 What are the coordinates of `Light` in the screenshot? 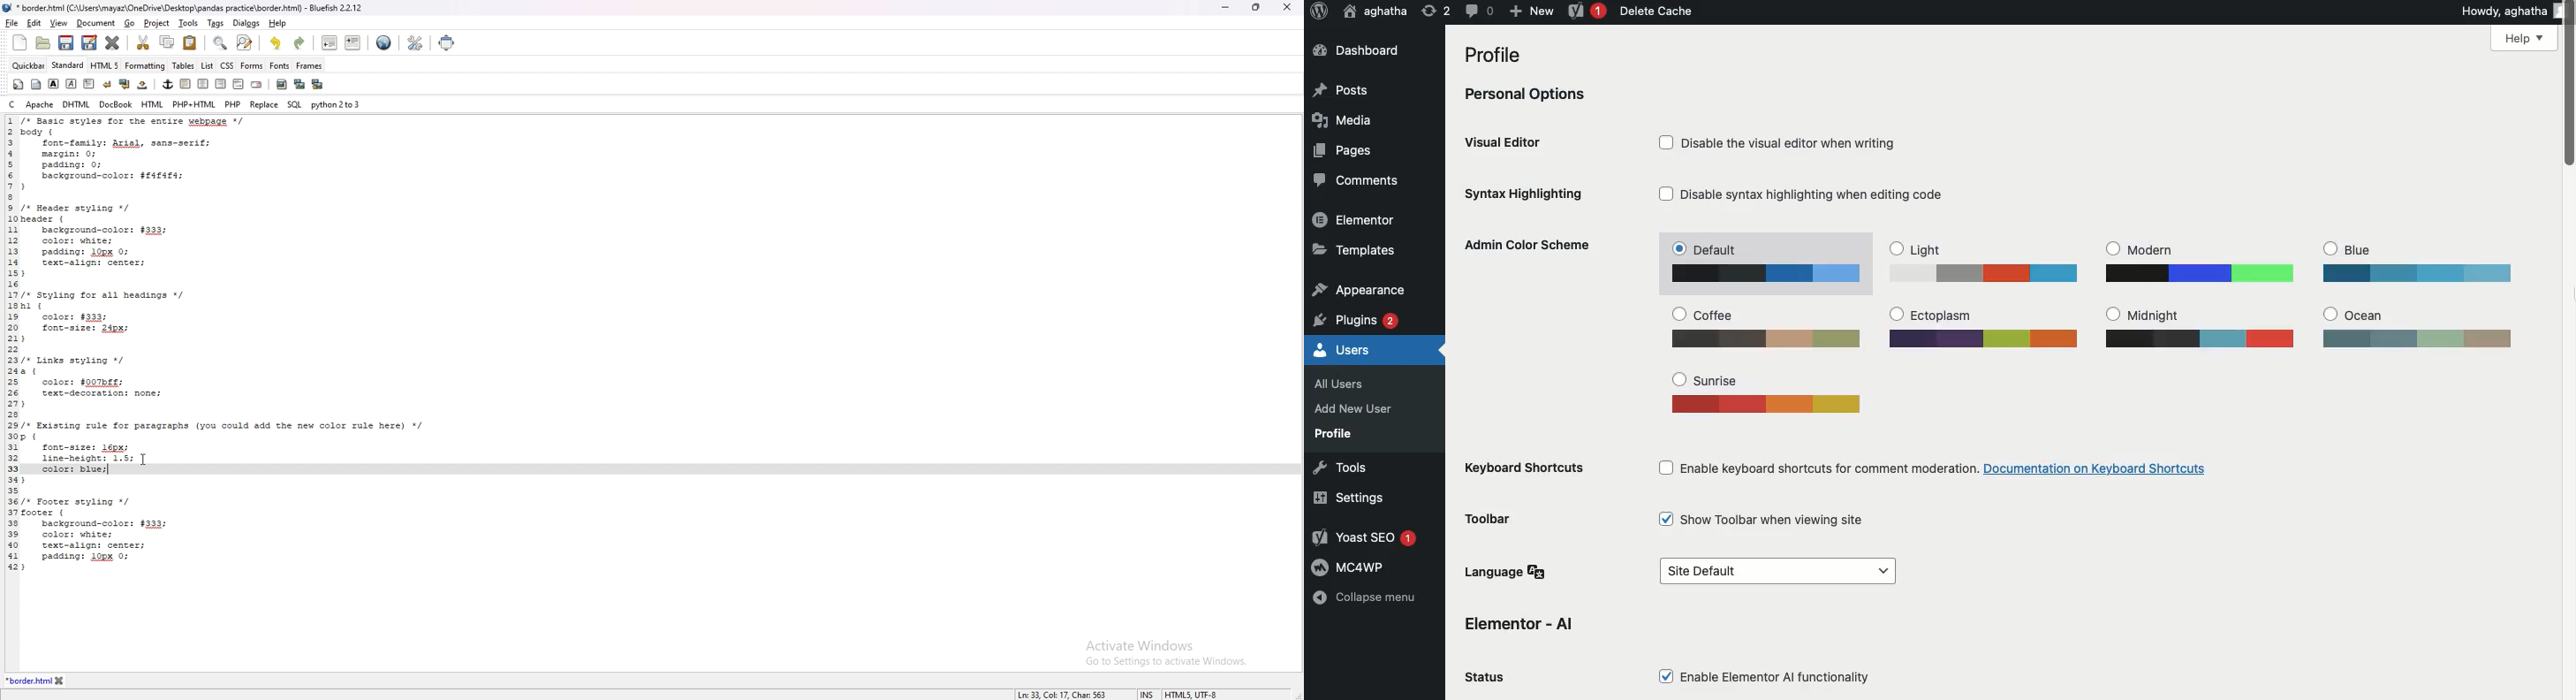 It's located at (1984, 262).